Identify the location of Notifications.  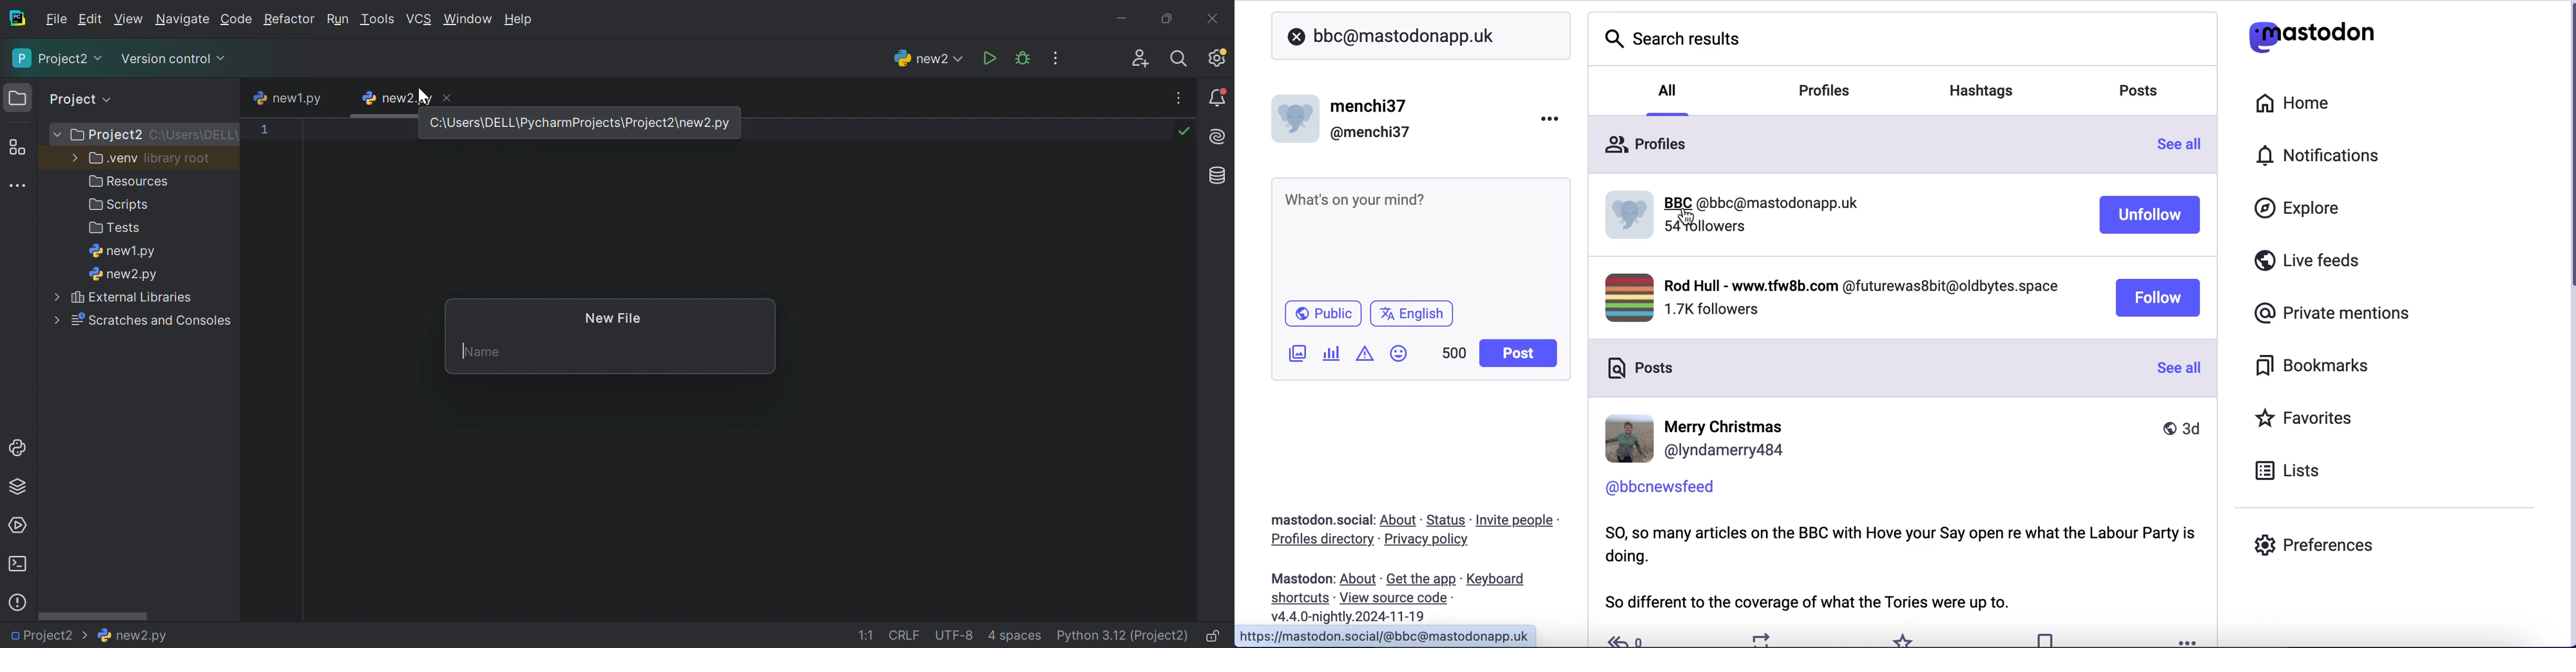
(1218, 97).